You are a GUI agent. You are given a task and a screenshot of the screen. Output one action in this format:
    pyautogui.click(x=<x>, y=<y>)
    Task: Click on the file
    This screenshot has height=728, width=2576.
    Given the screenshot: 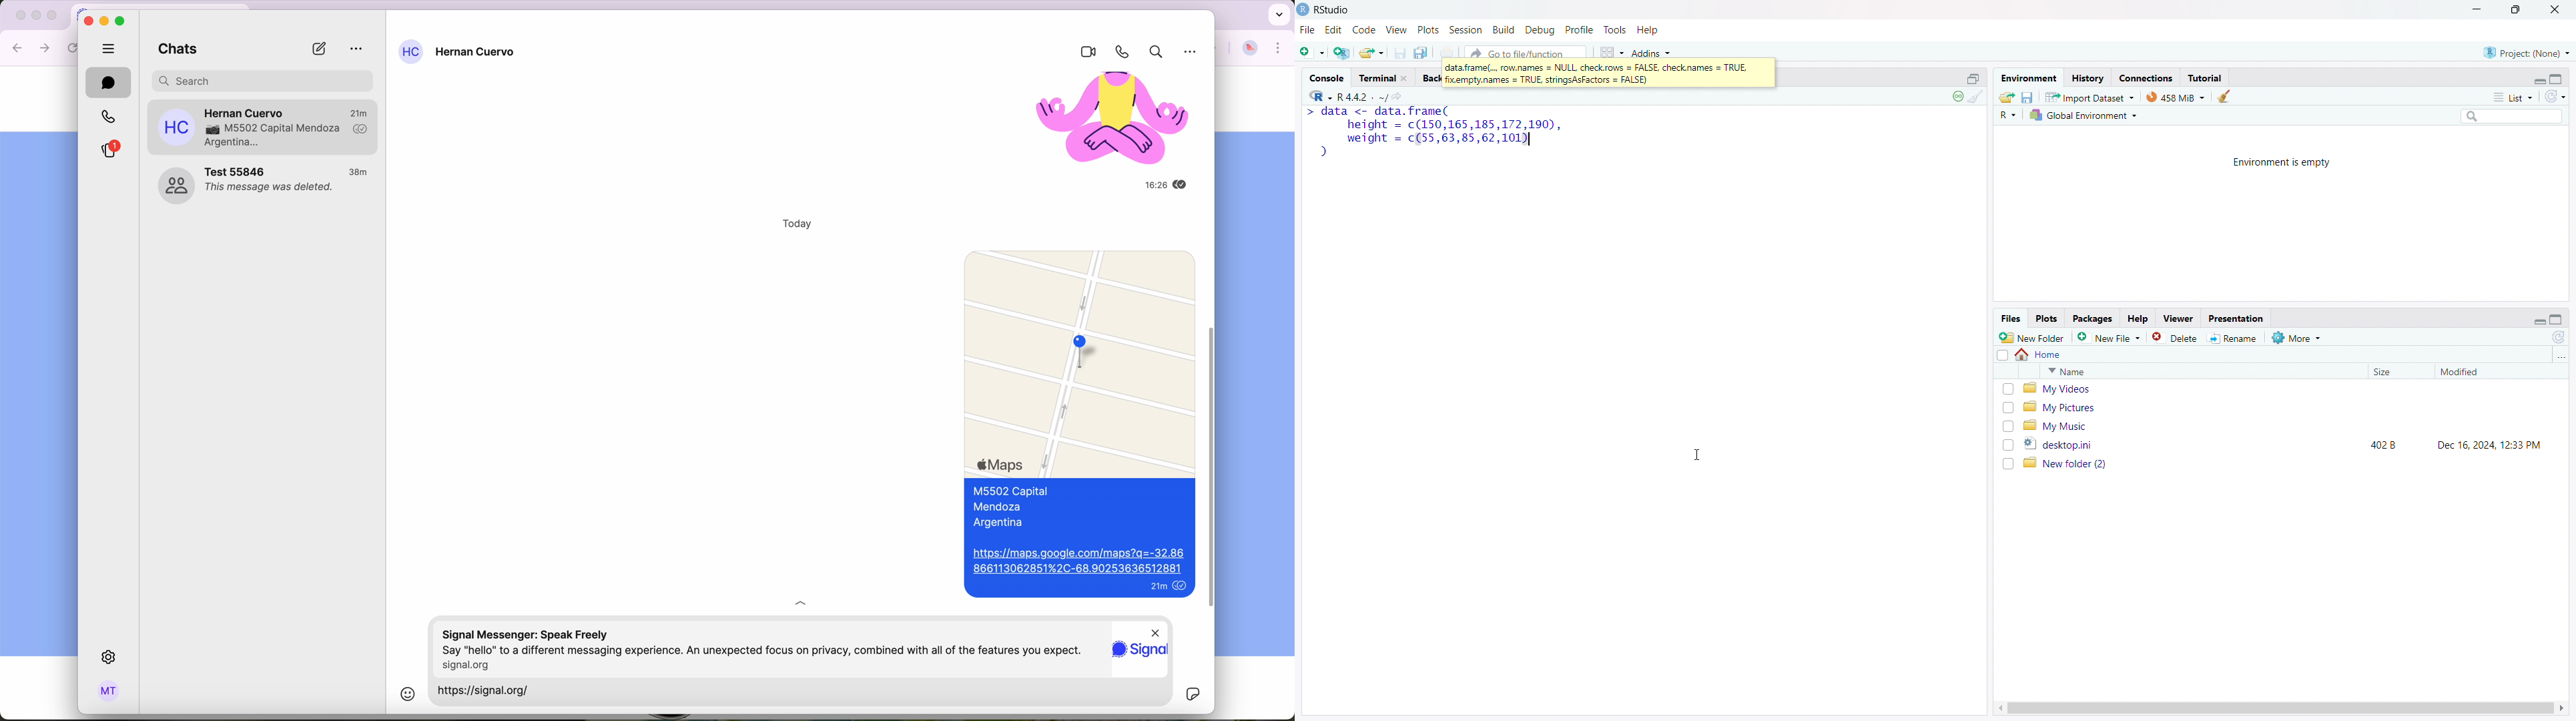 What is the action you would take?
    pyautogui.click(x=1307, y=30)
    